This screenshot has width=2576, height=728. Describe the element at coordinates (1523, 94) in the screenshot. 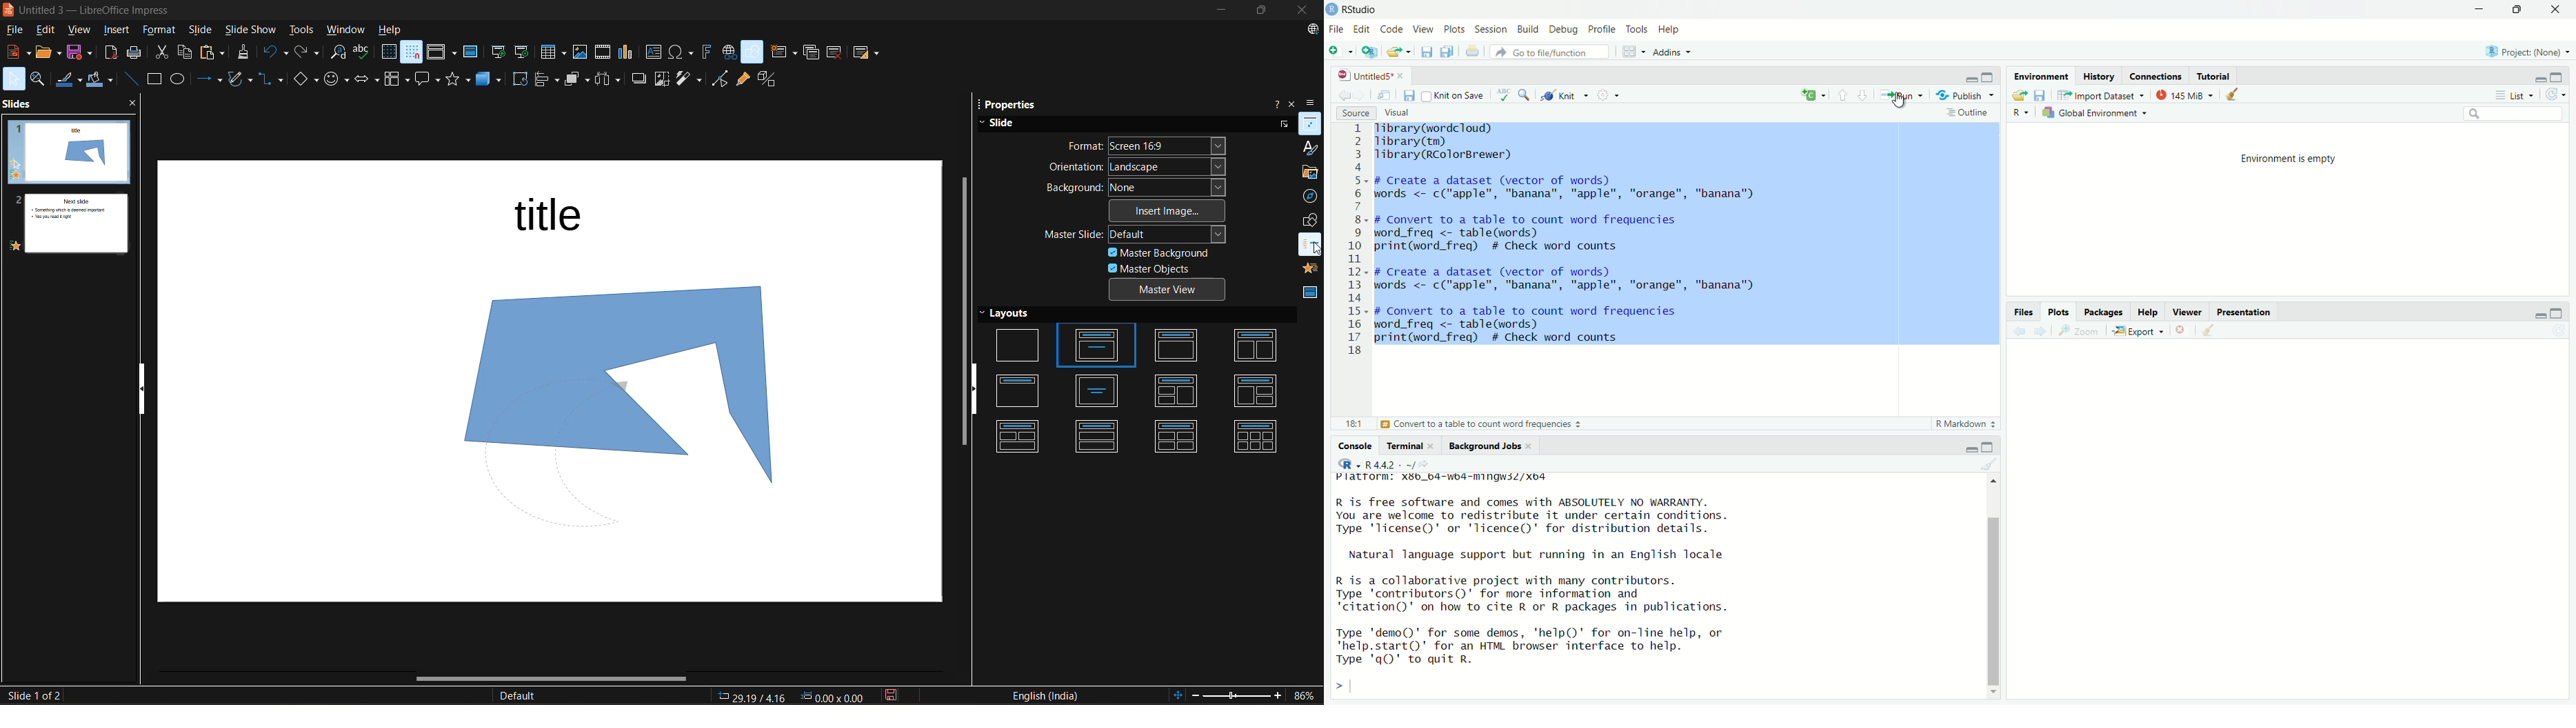

I see `Find/Replace` at that location.